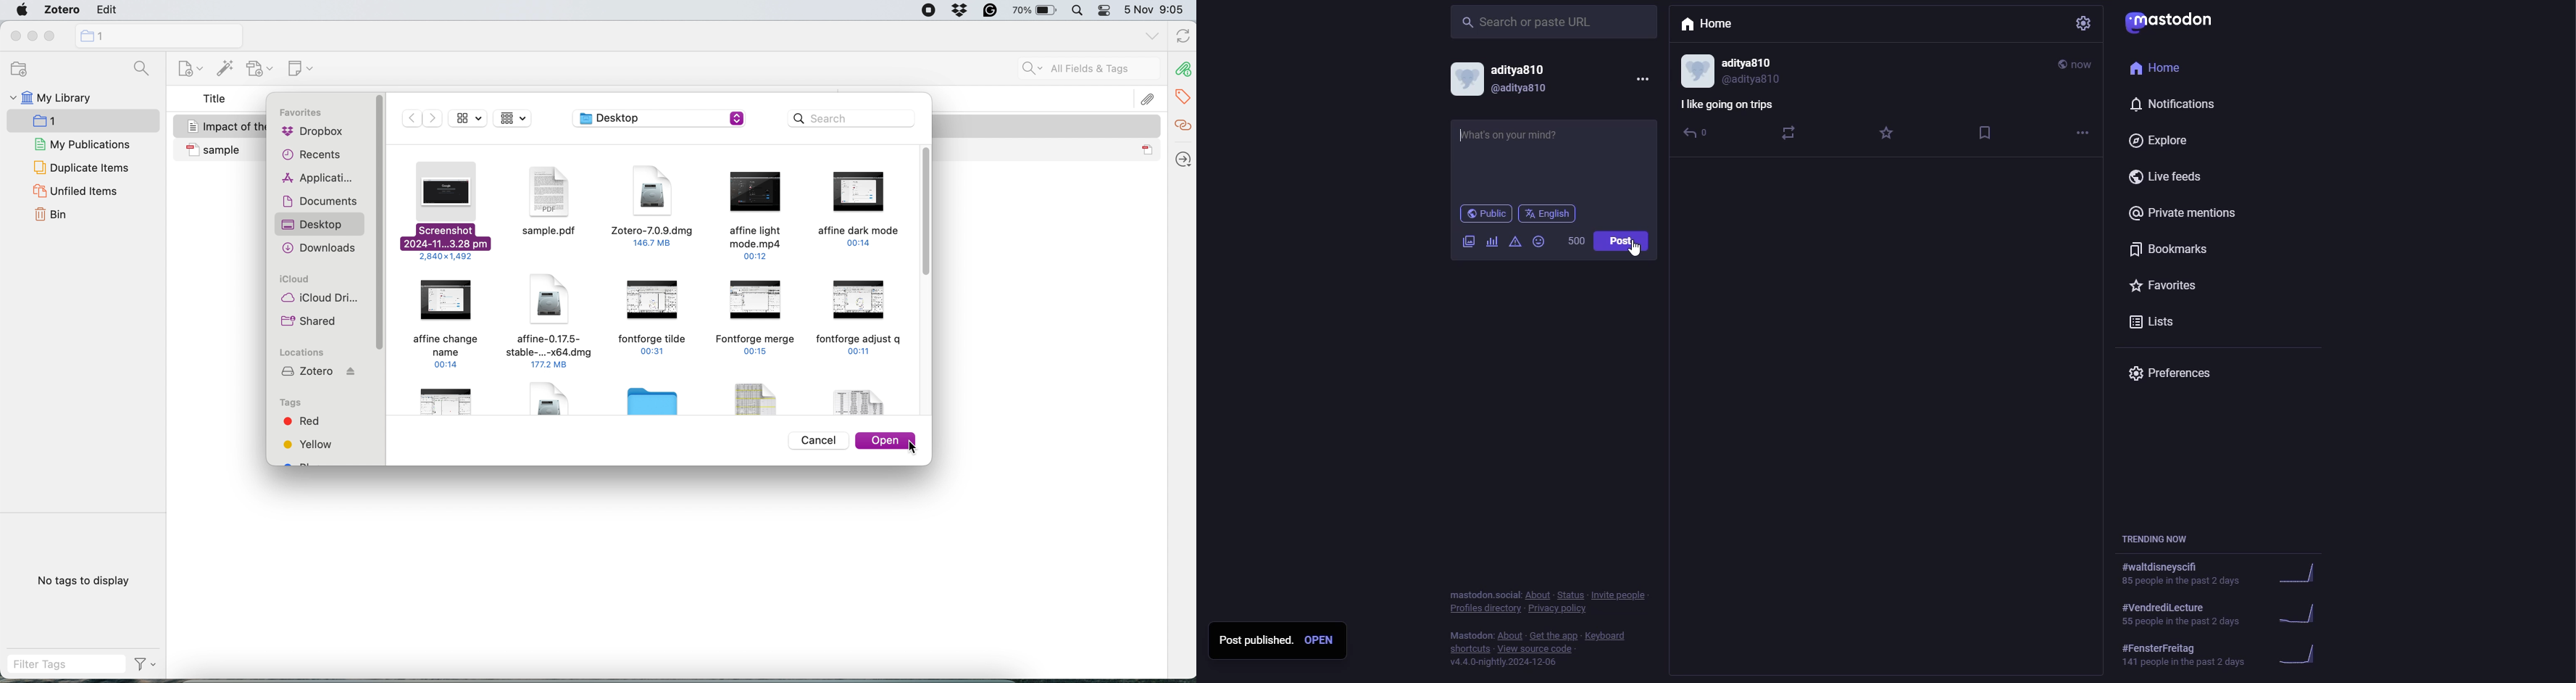  Describe the element at coordinates (912, 447) in the screenshot. I see `cursor` at that location.